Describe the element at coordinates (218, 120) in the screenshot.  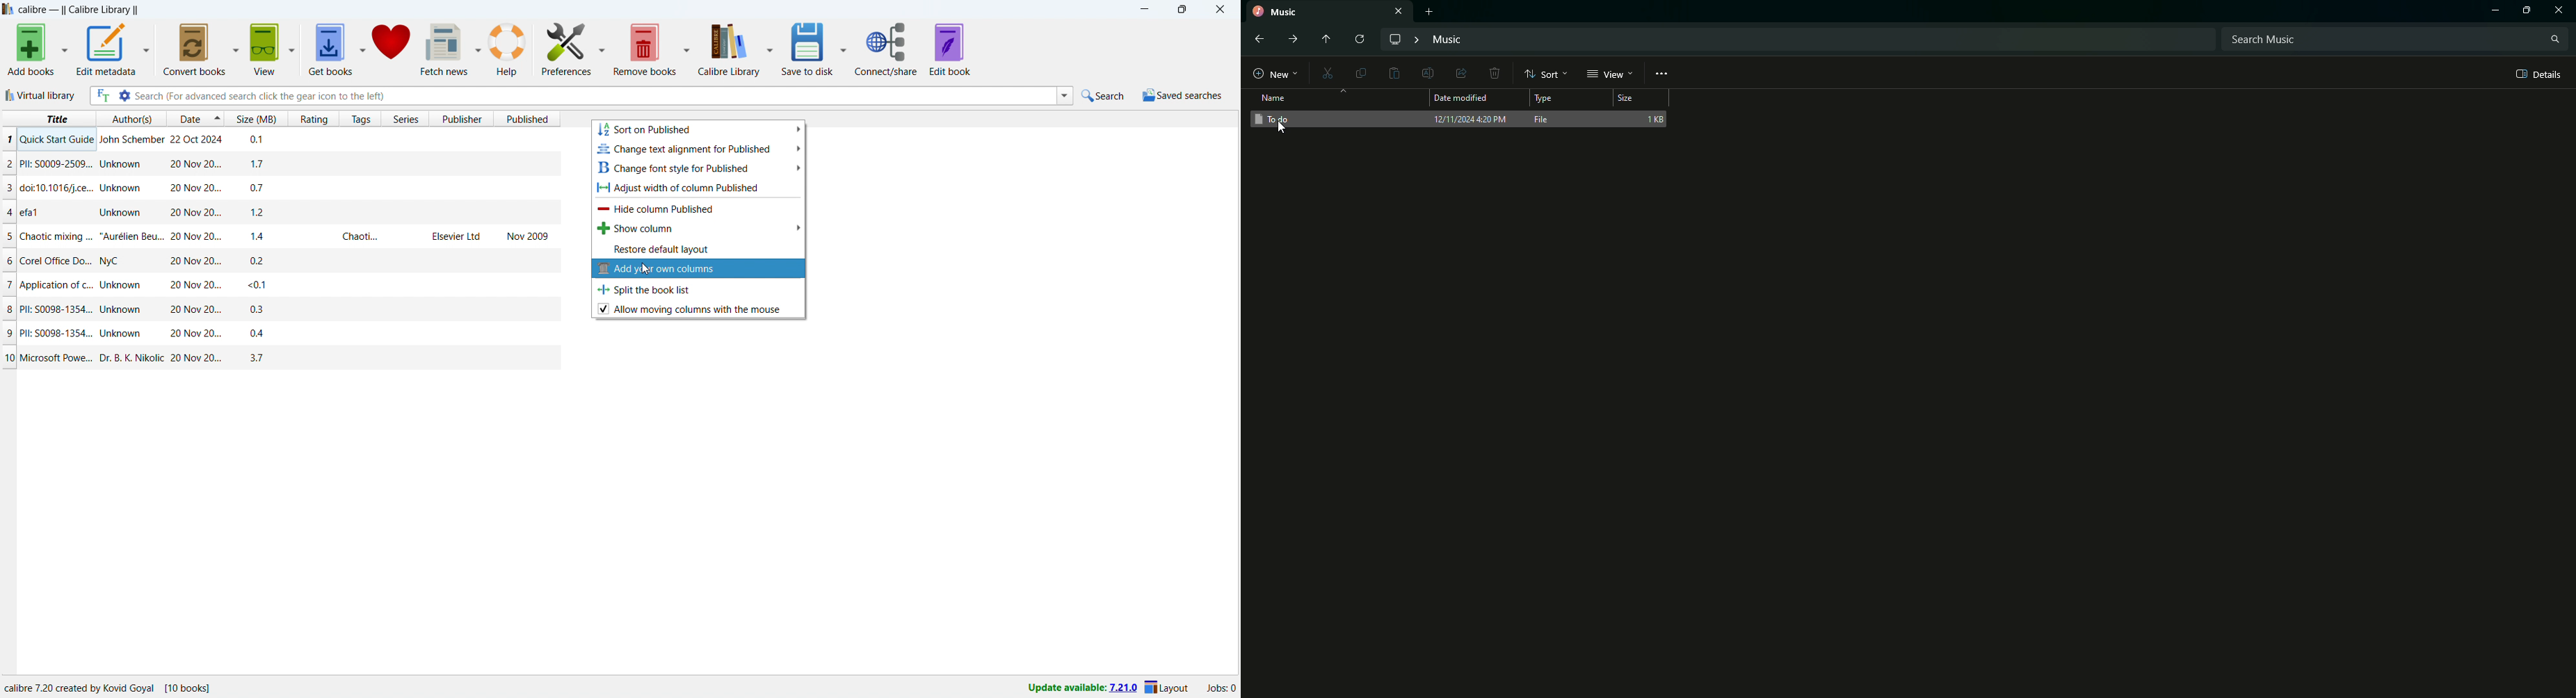
I see `select sorting order` at that location.